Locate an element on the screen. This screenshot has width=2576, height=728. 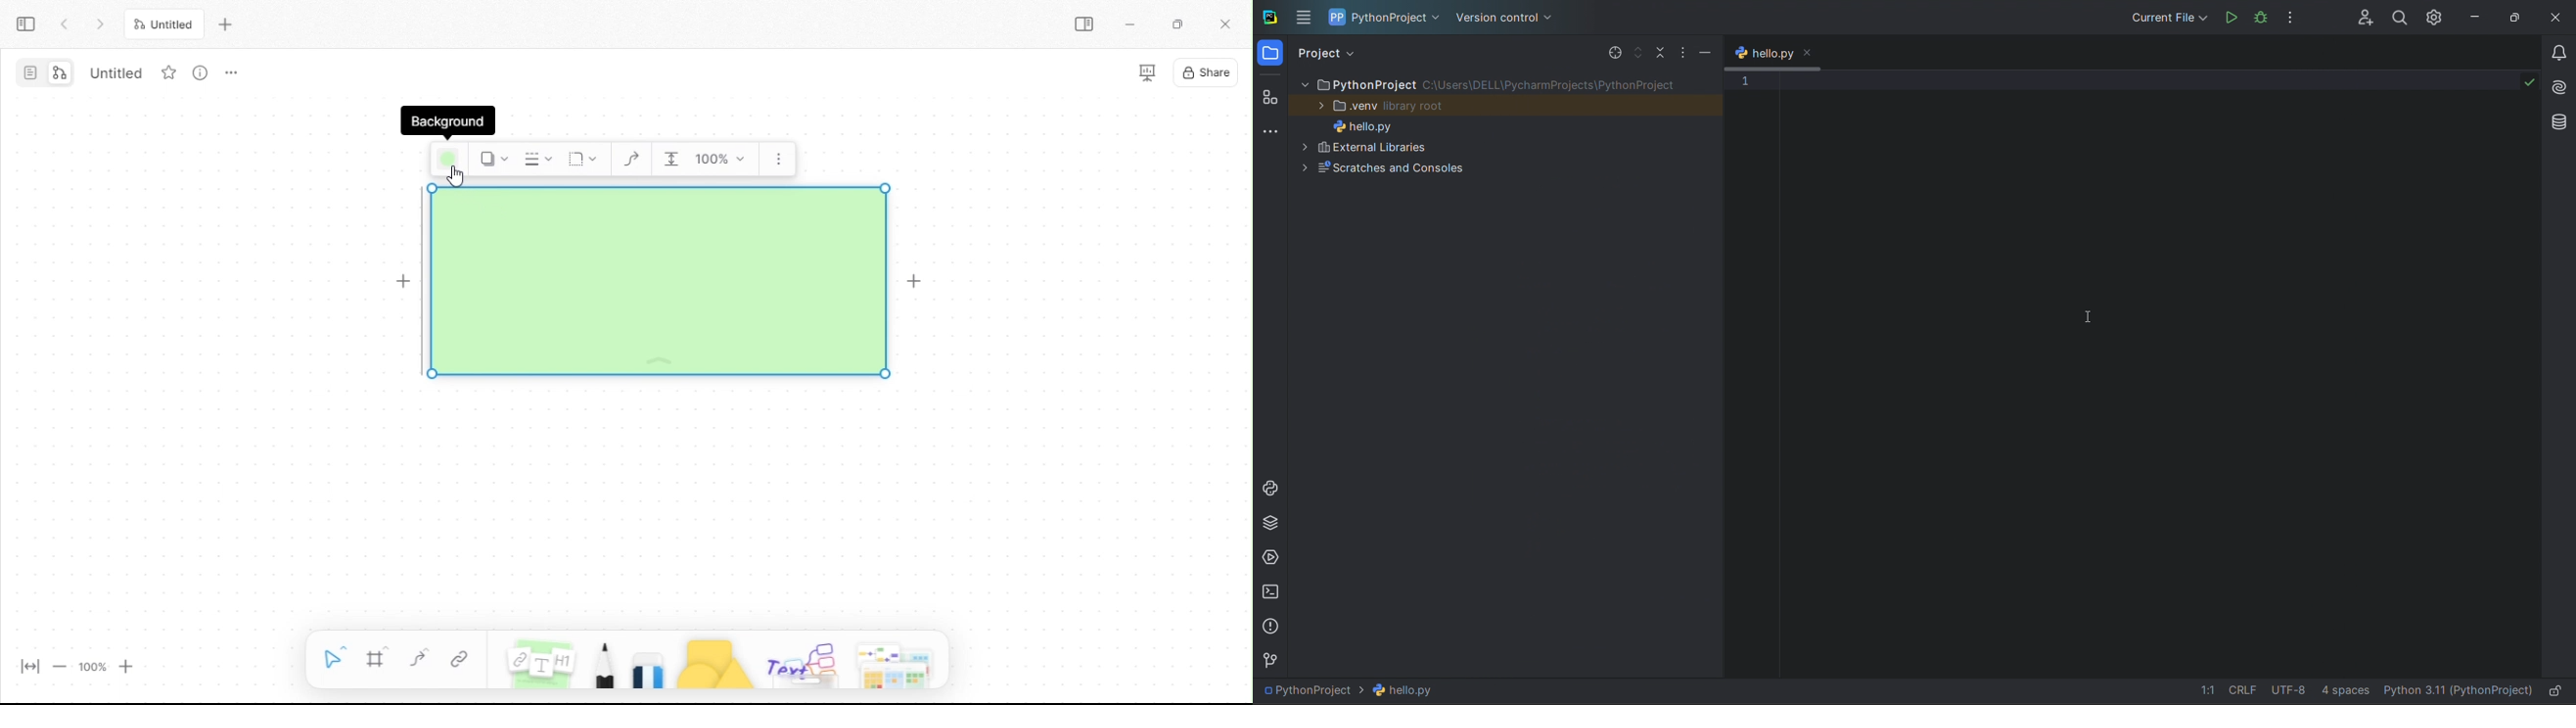
menu is located at coordinates (1304, 17).